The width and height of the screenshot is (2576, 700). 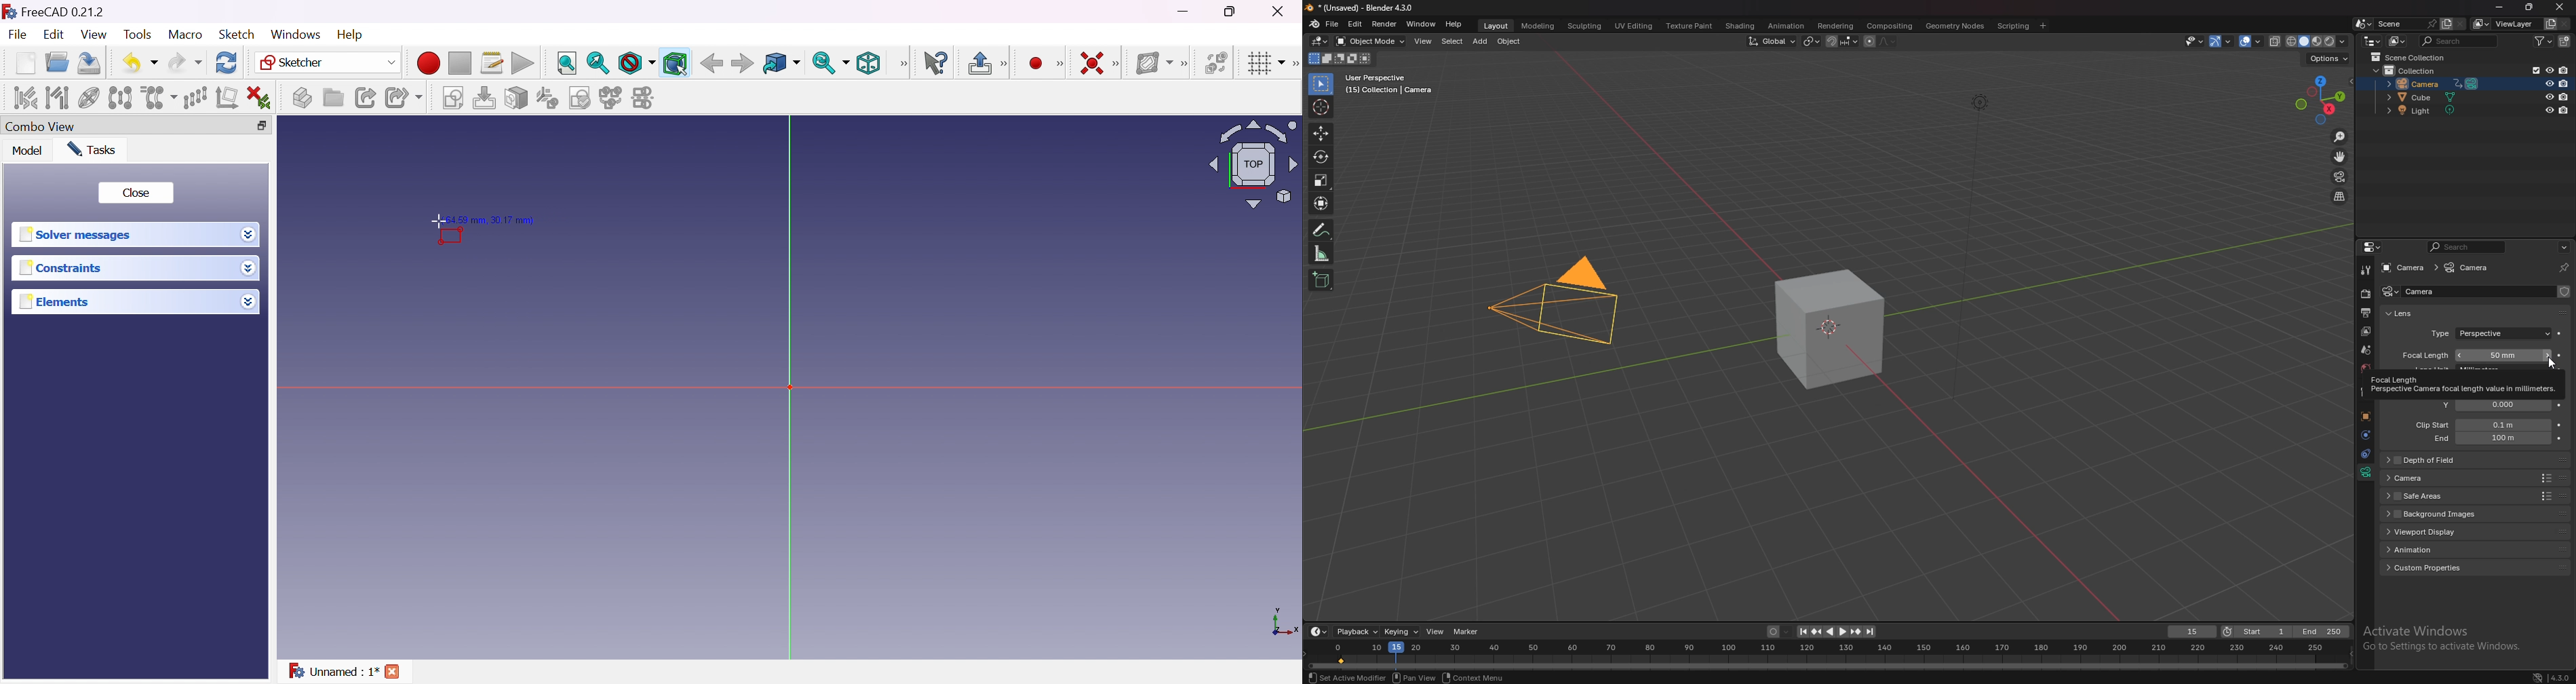 What do you see at coordinates (2367, 312) in the screenshot?
I see `output` at bounding box center [2367, 312].